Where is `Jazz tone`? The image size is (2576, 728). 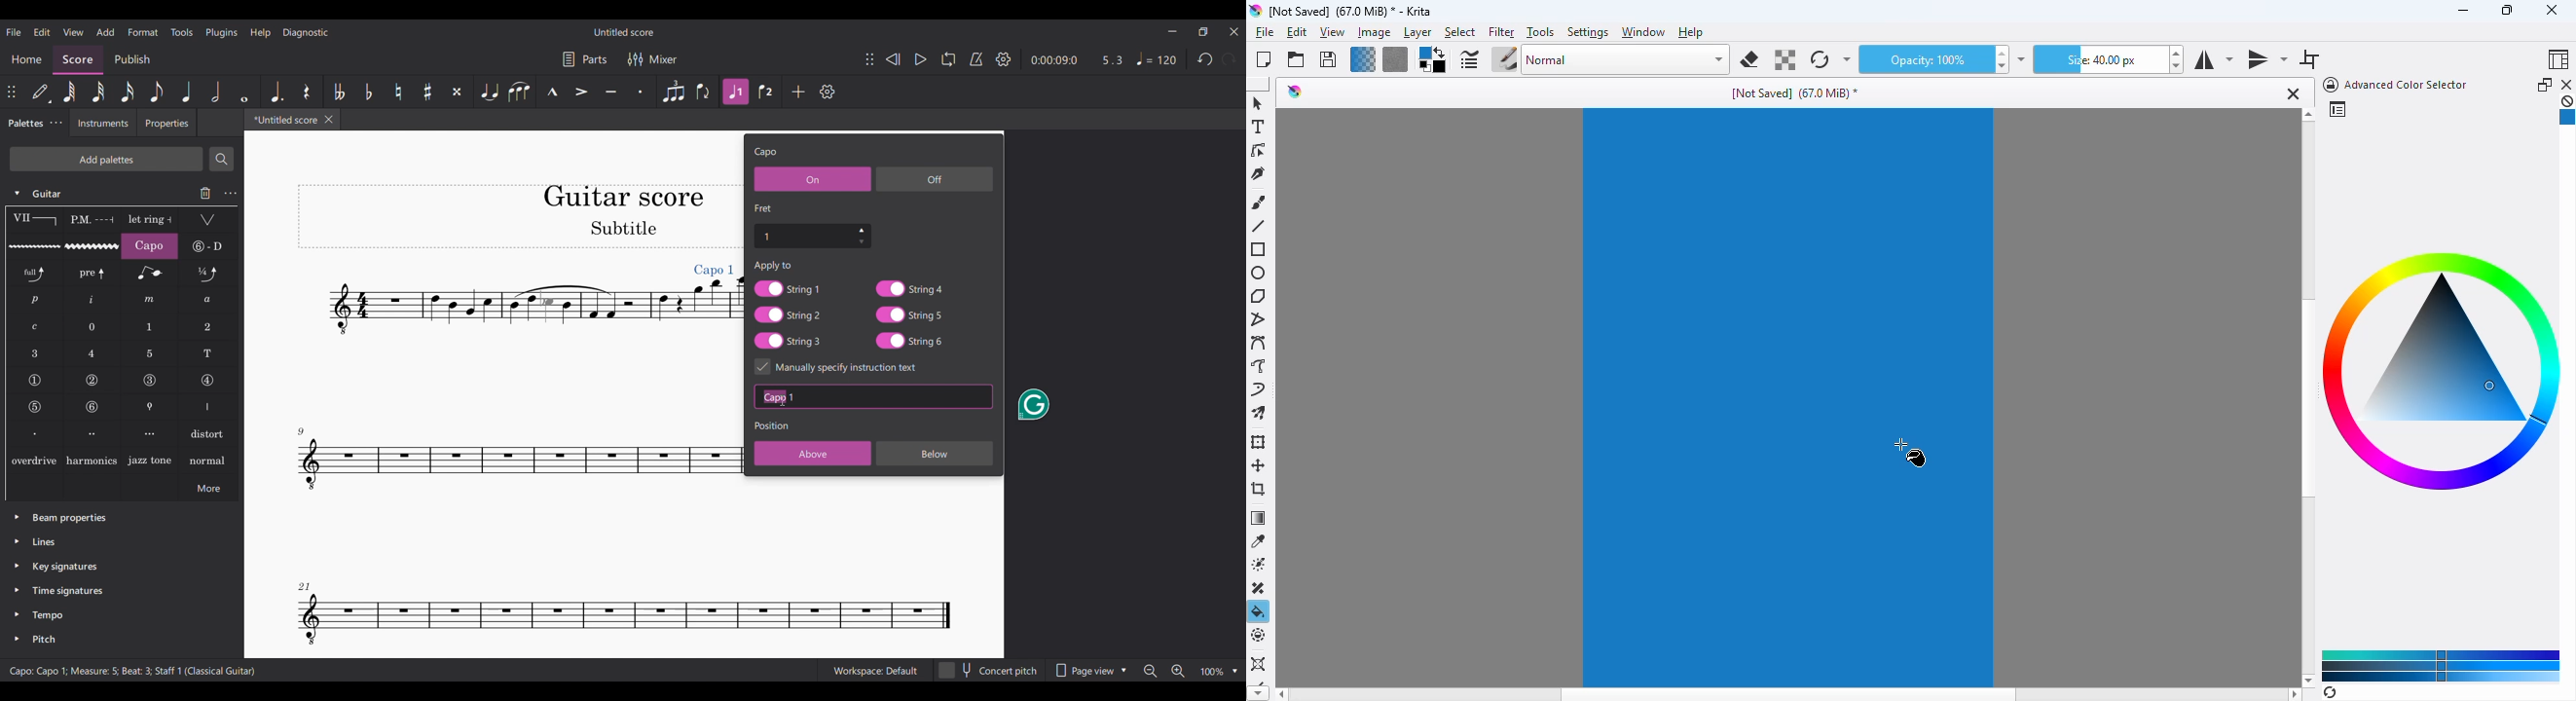 Jazz tone is located at coordinates (150, 460).